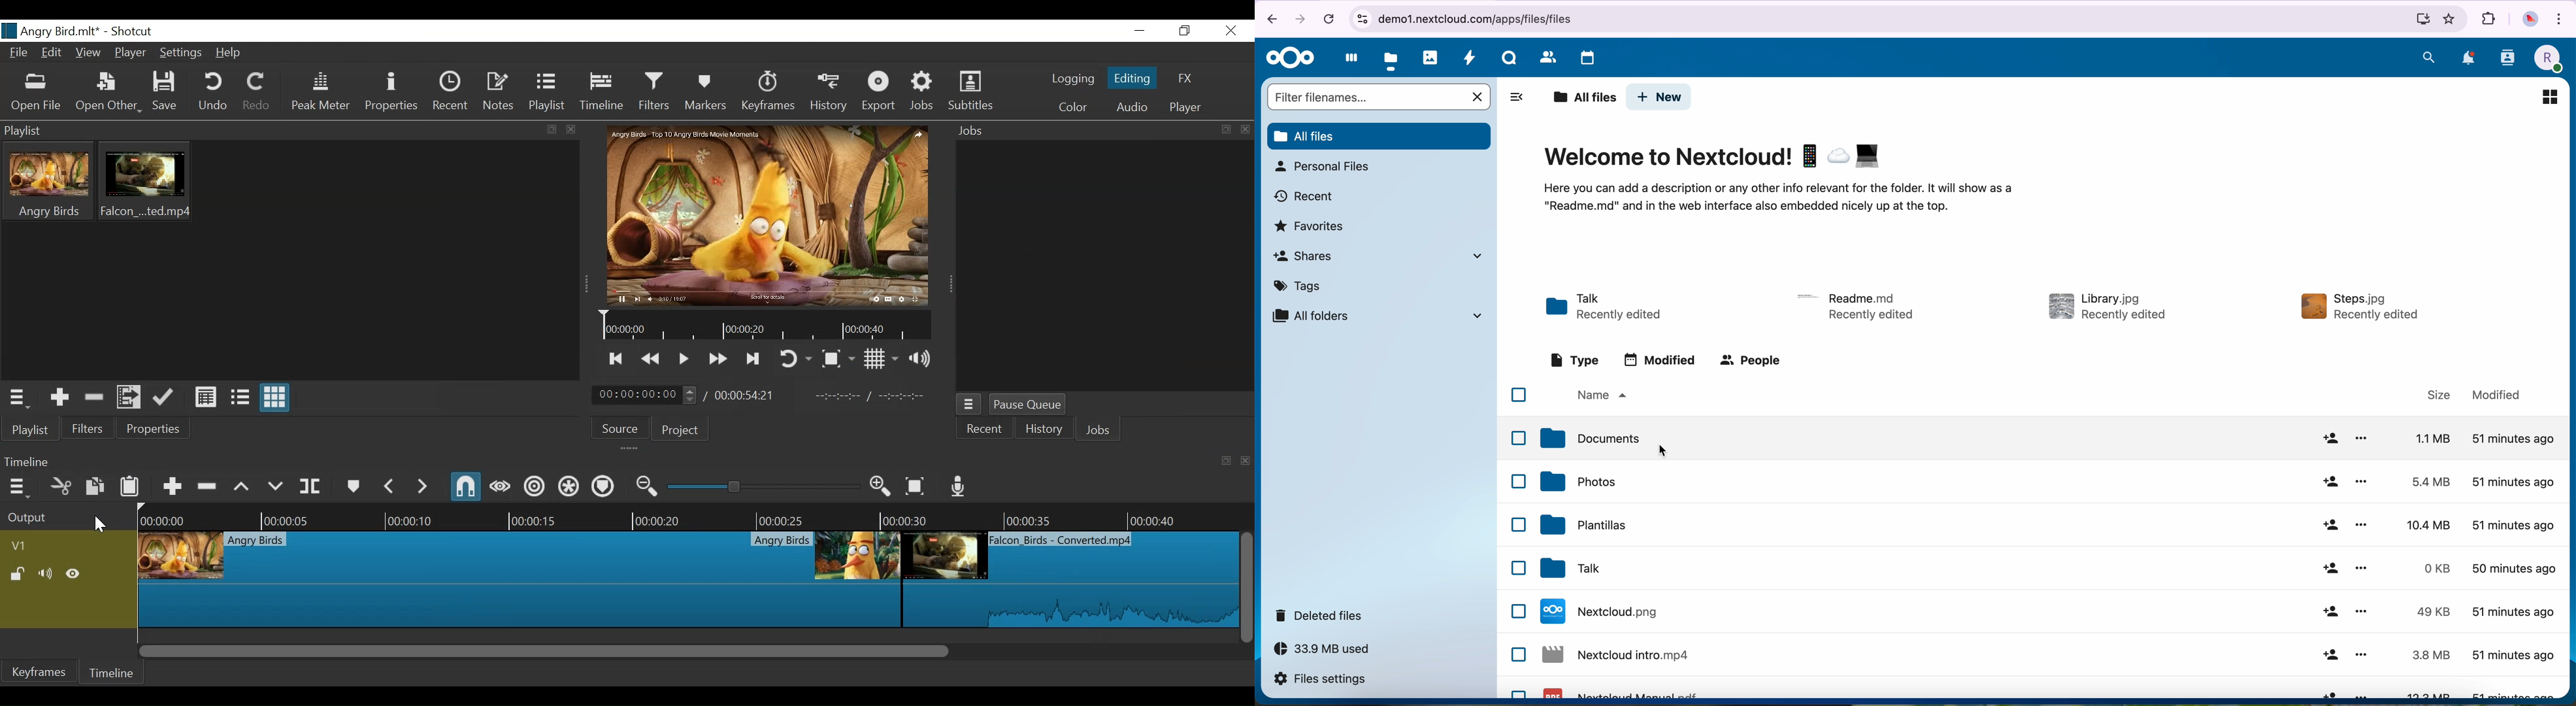 The height and width of the screenshot is (728, 2576). Describe the element at coordinates (1303, 18) in the screenshot. I see `navigate foward` at that location.